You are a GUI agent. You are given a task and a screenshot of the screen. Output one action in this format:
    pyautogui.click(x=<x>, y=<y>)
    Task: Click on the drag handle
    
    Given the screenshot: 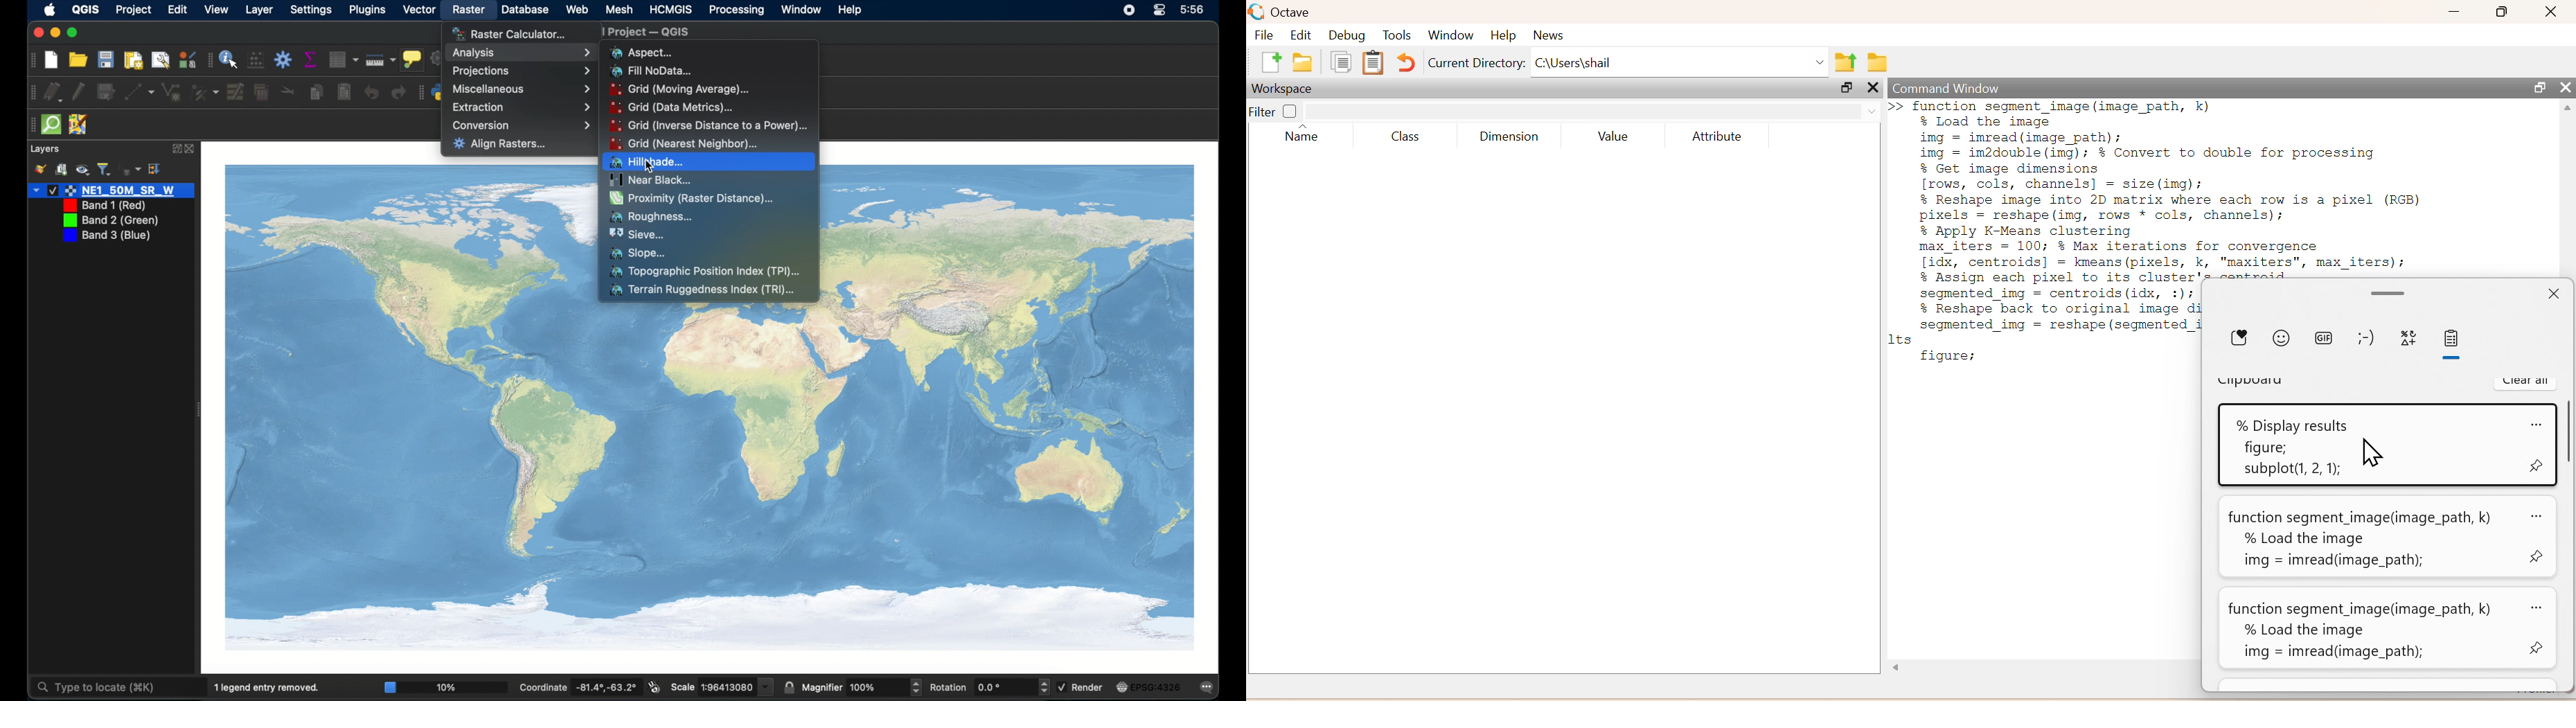 What is the action you would take?
    pyautogui.click(x=31, y=61)
    